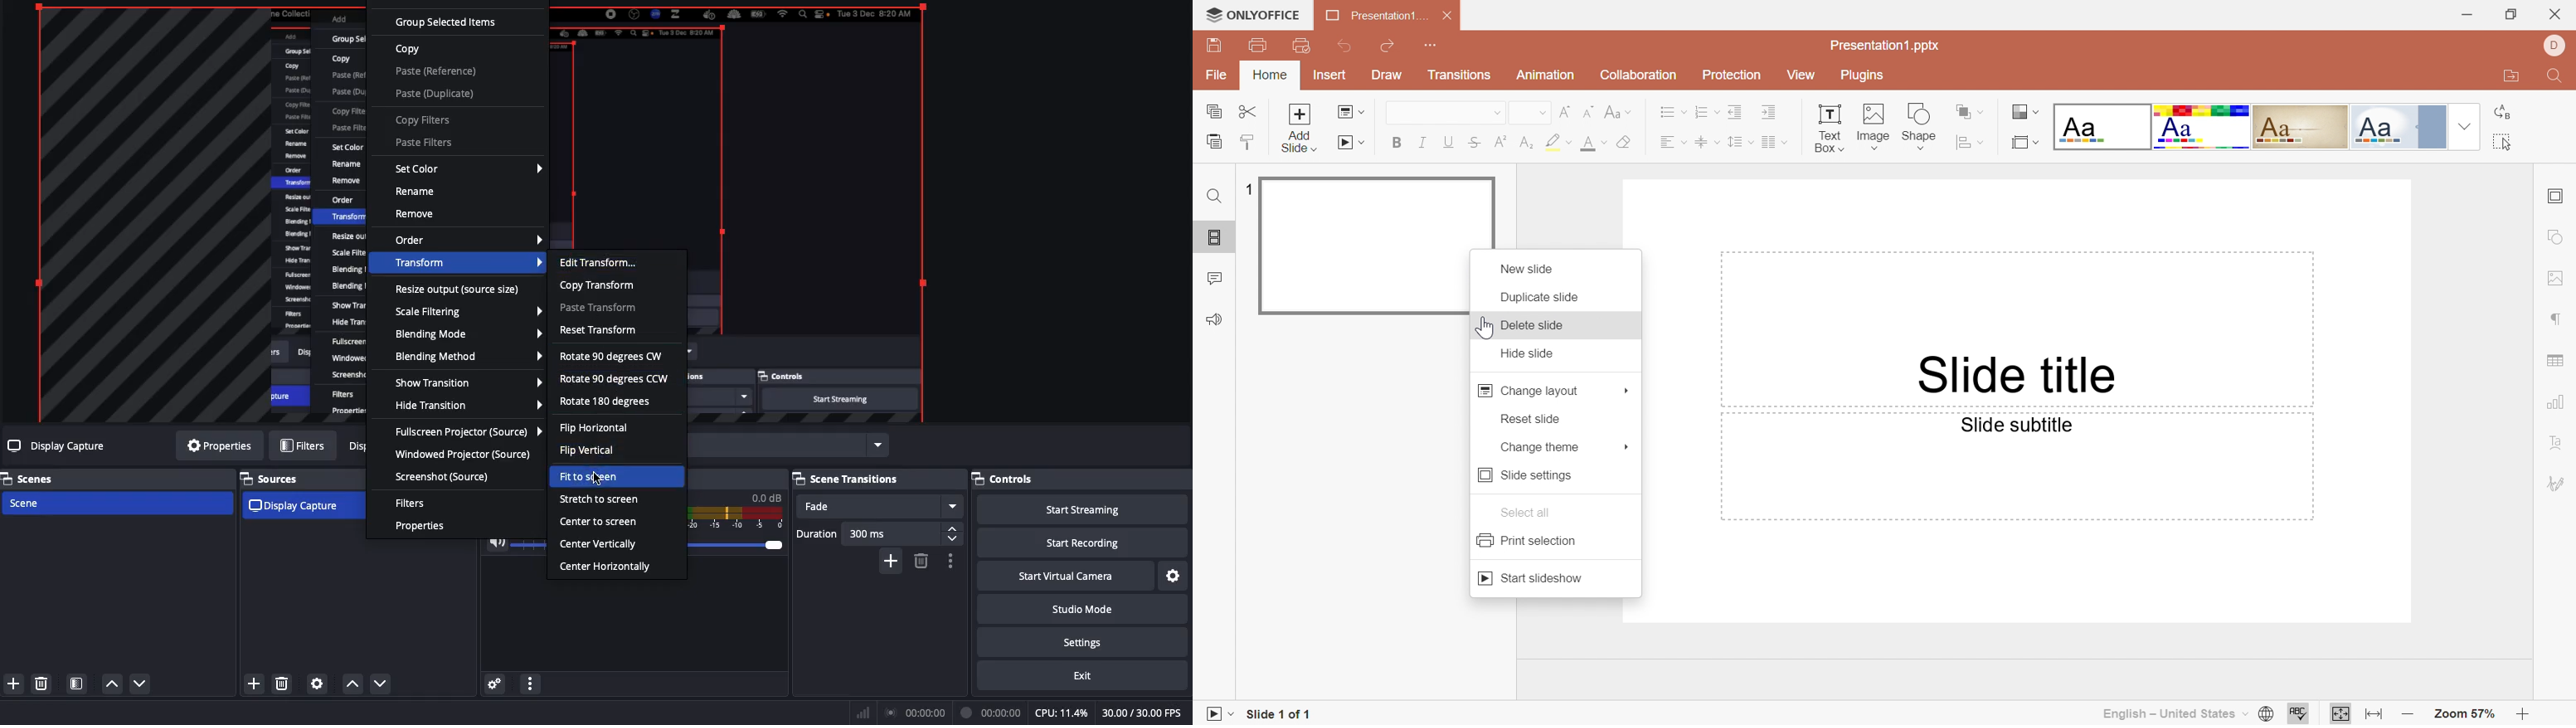 Image resolution: width=2576 pixels, height=728 pixels. What do you see at coordinates (1528, 419) in the screenshot?
I see `Reset Slide` at bounding box center [1528, 419].